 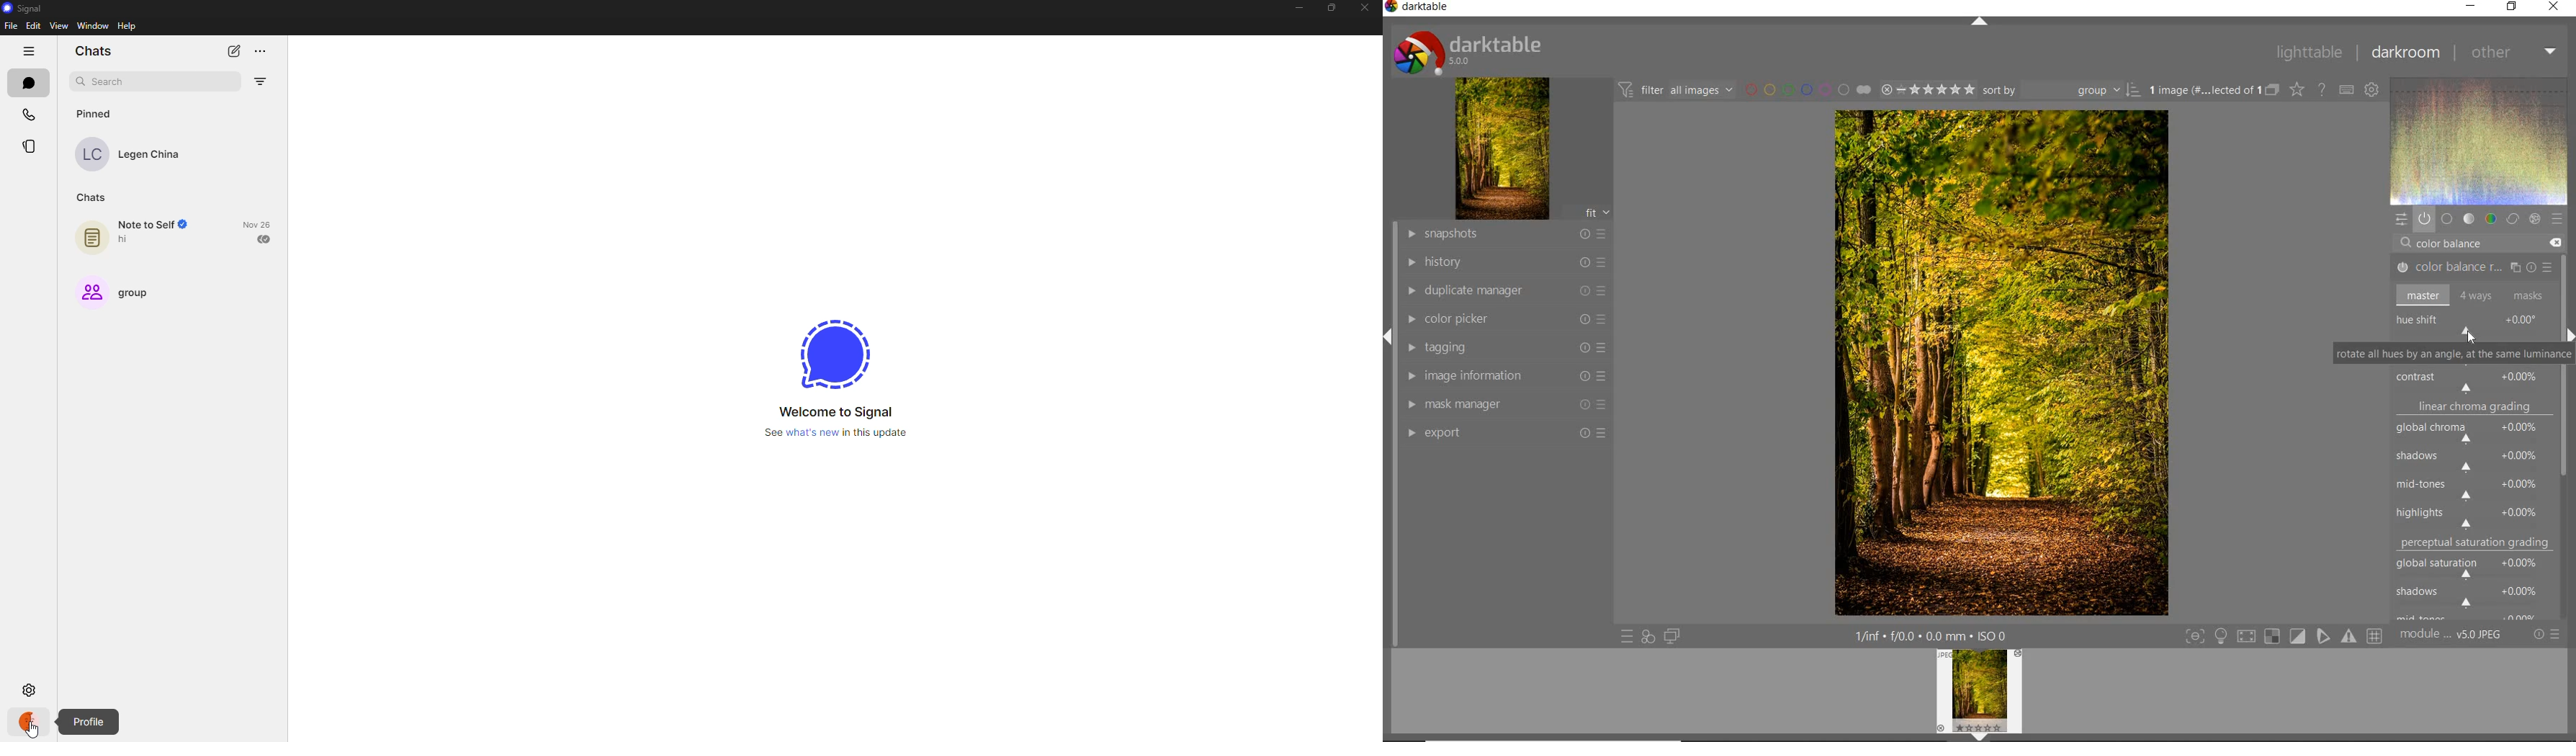 I want to click on show global preference, so click(x=2373, y=91).